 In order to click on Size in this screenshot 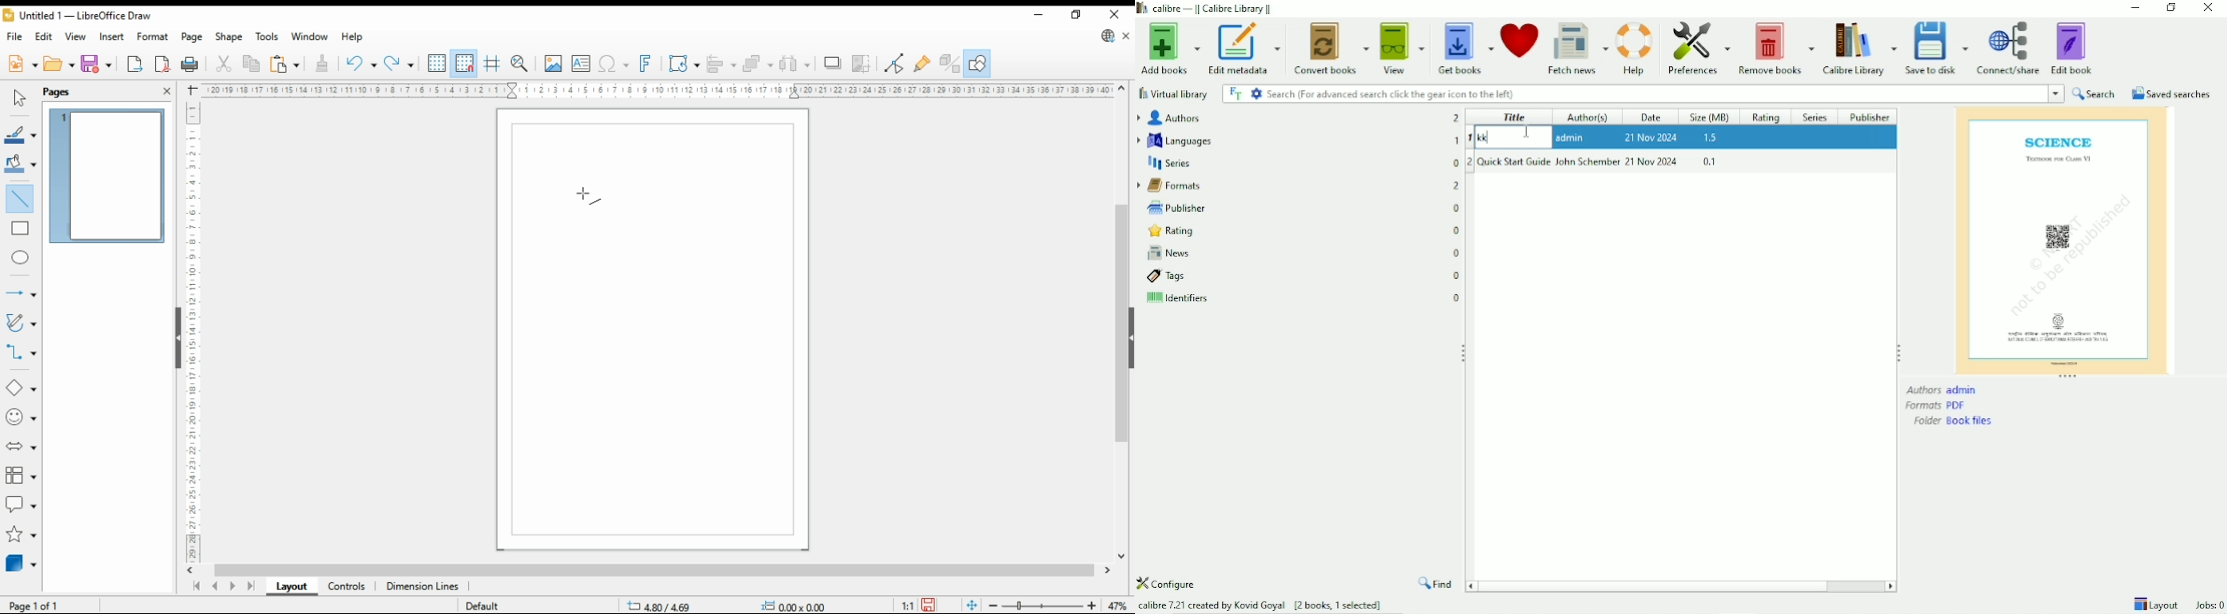, I will do `click(1712, 117)`.